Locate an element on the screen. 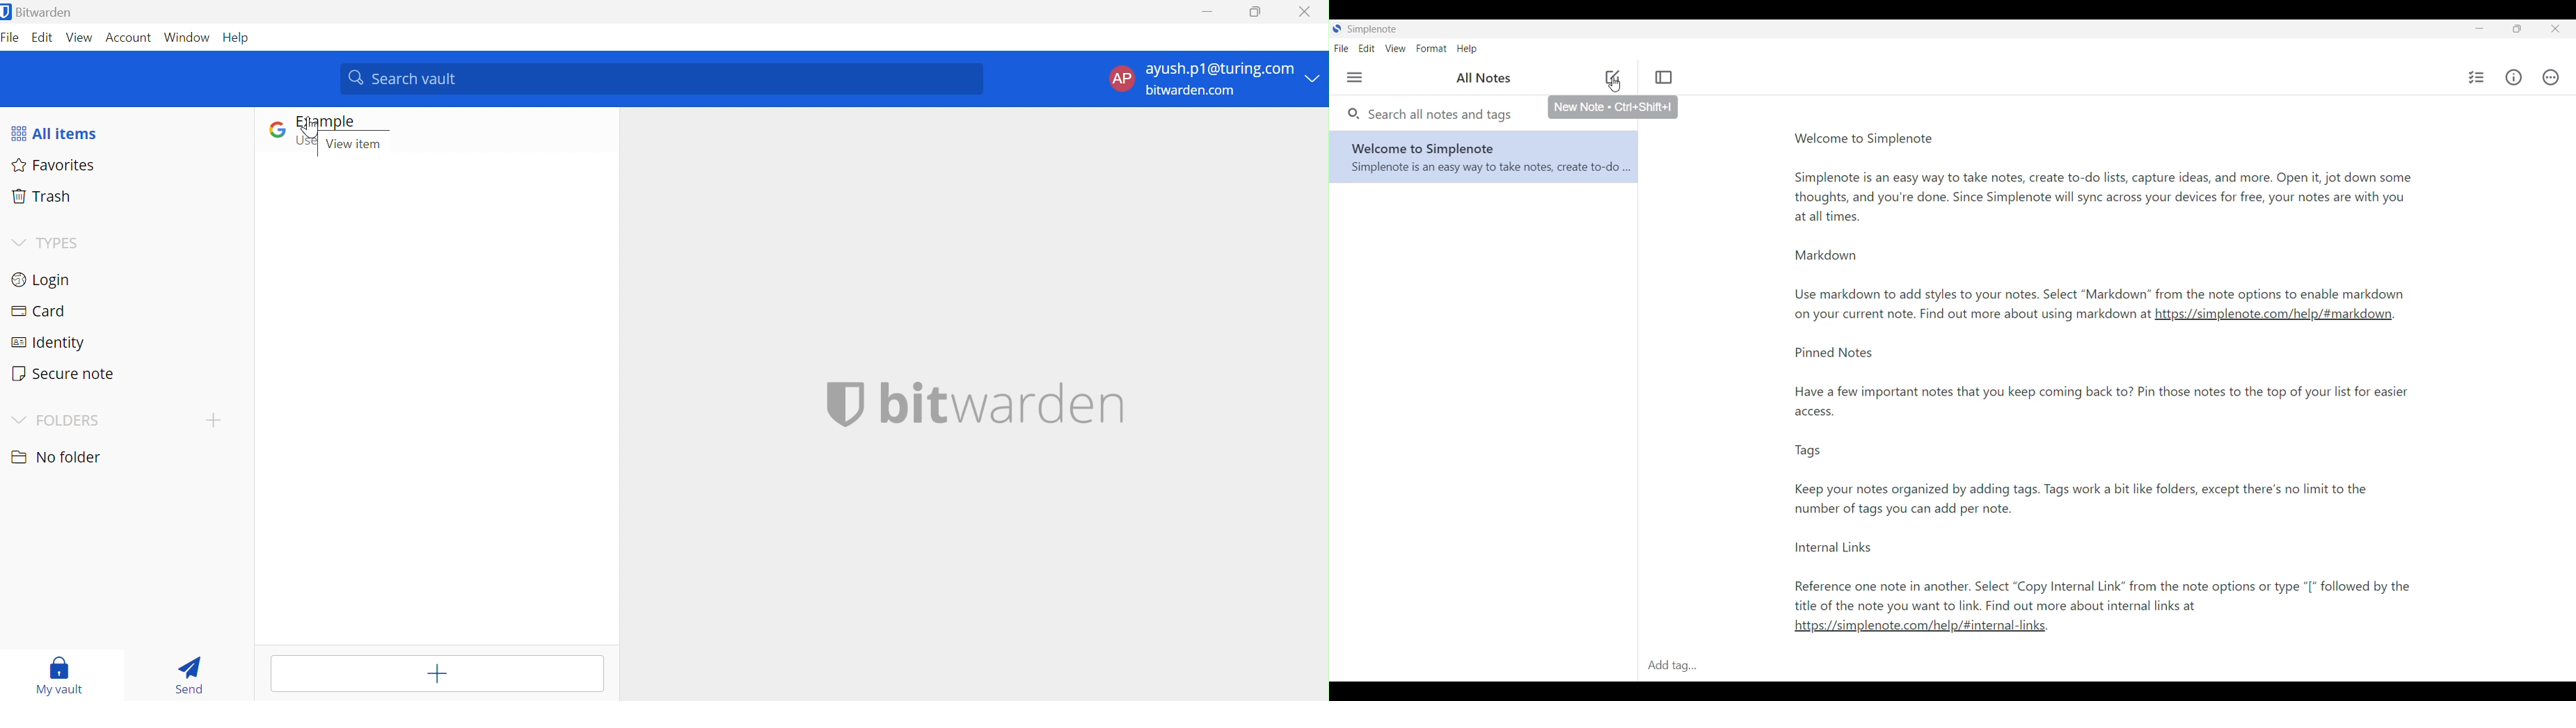 Image resolution: width=2576 pixels, height=728 pixels. Drop Down is located at coordinates (17, 240).